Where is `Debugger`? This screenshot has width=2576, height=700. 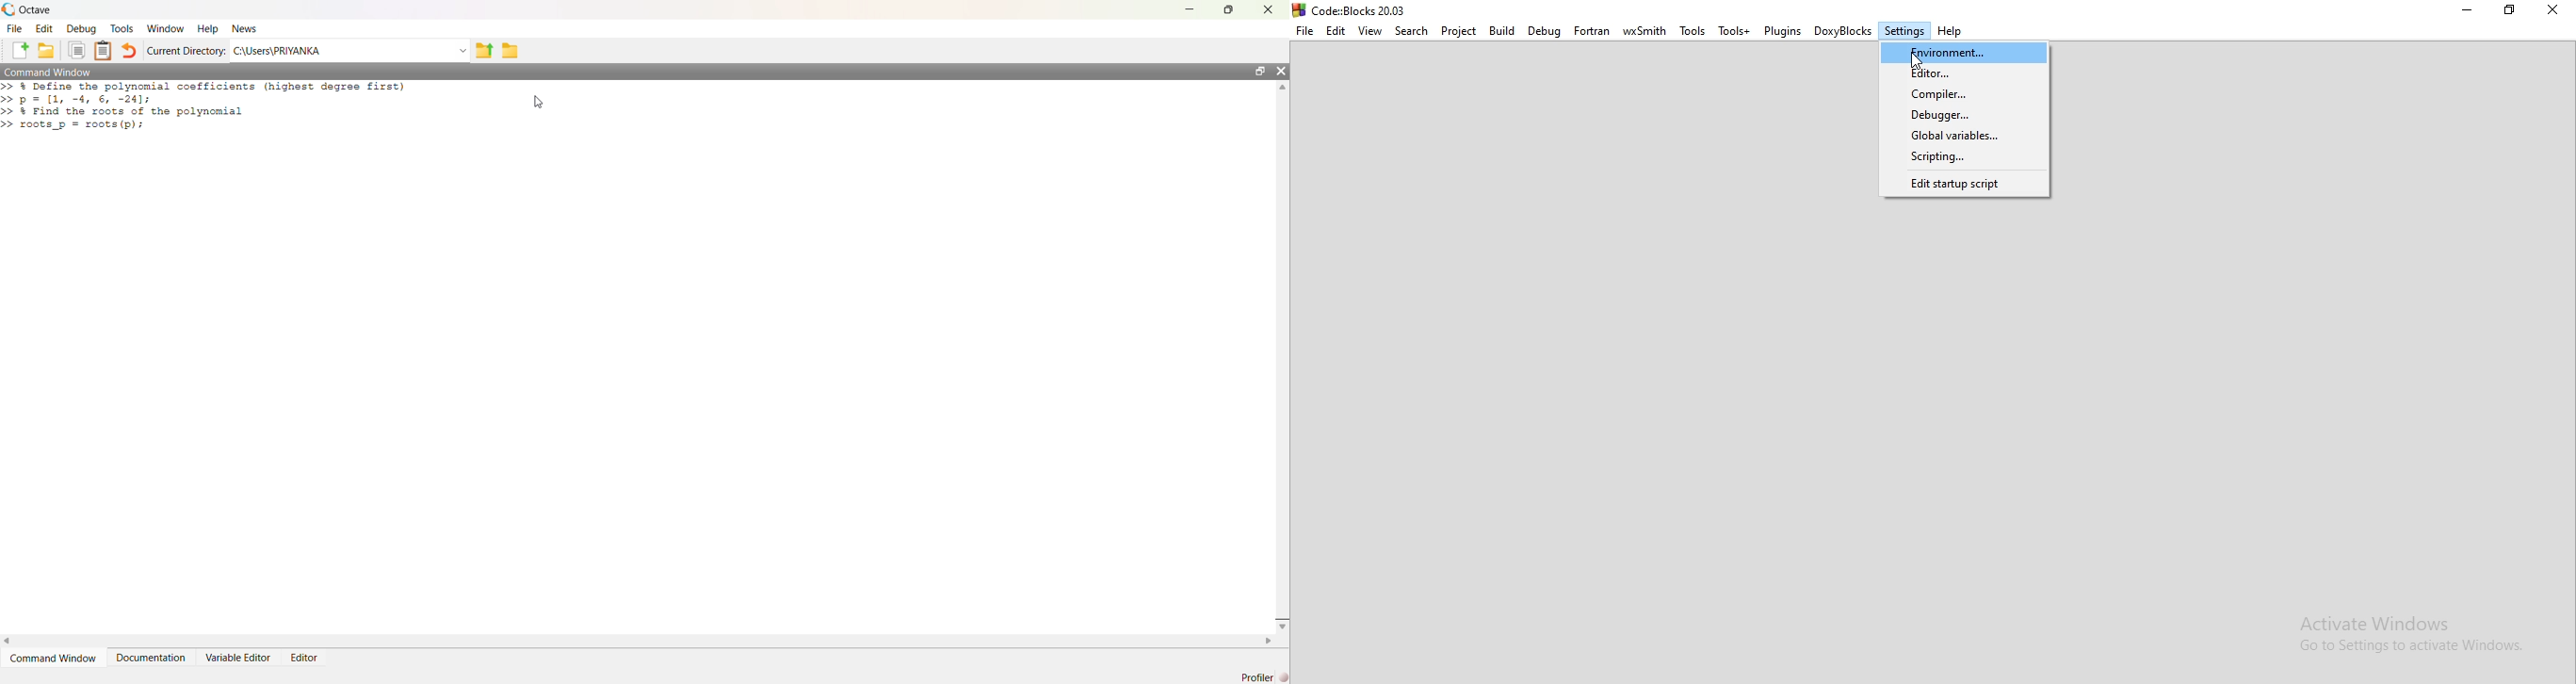
Debugger is located at coordinates (1962, 113).